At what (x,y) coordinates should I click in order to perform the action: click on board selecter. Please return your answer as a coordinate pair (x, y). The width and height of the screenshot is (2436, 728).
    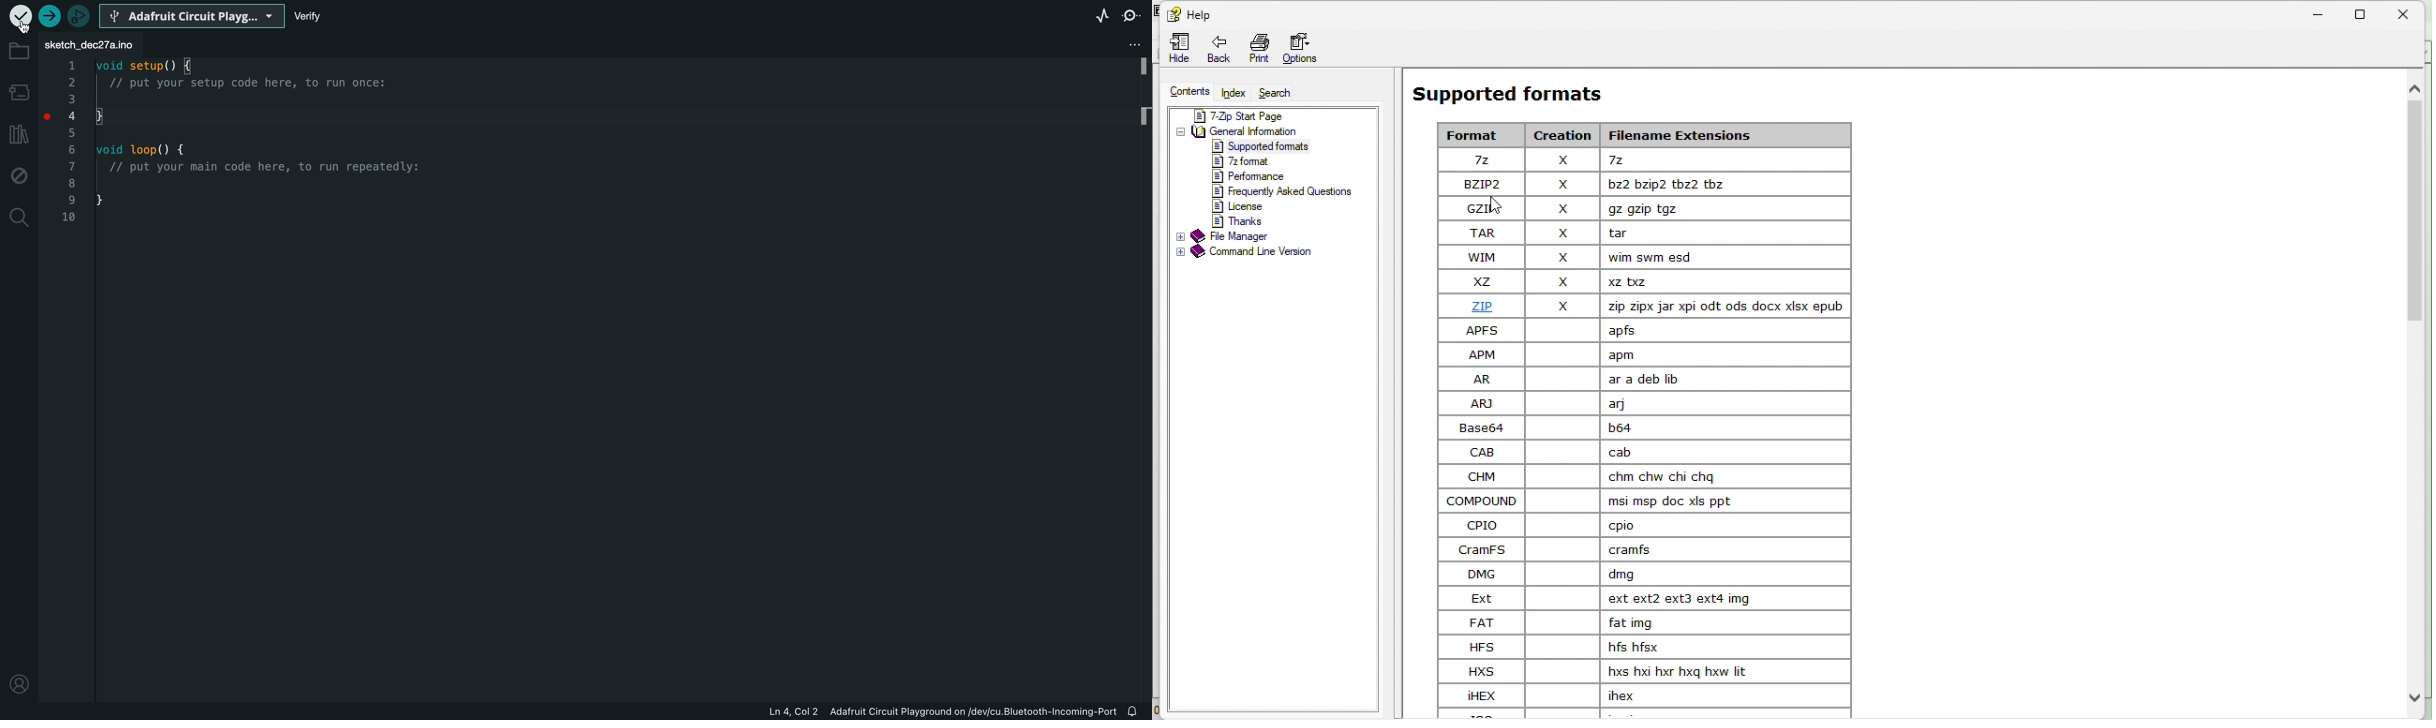
    Looking at the image, I should click on (192, 14).